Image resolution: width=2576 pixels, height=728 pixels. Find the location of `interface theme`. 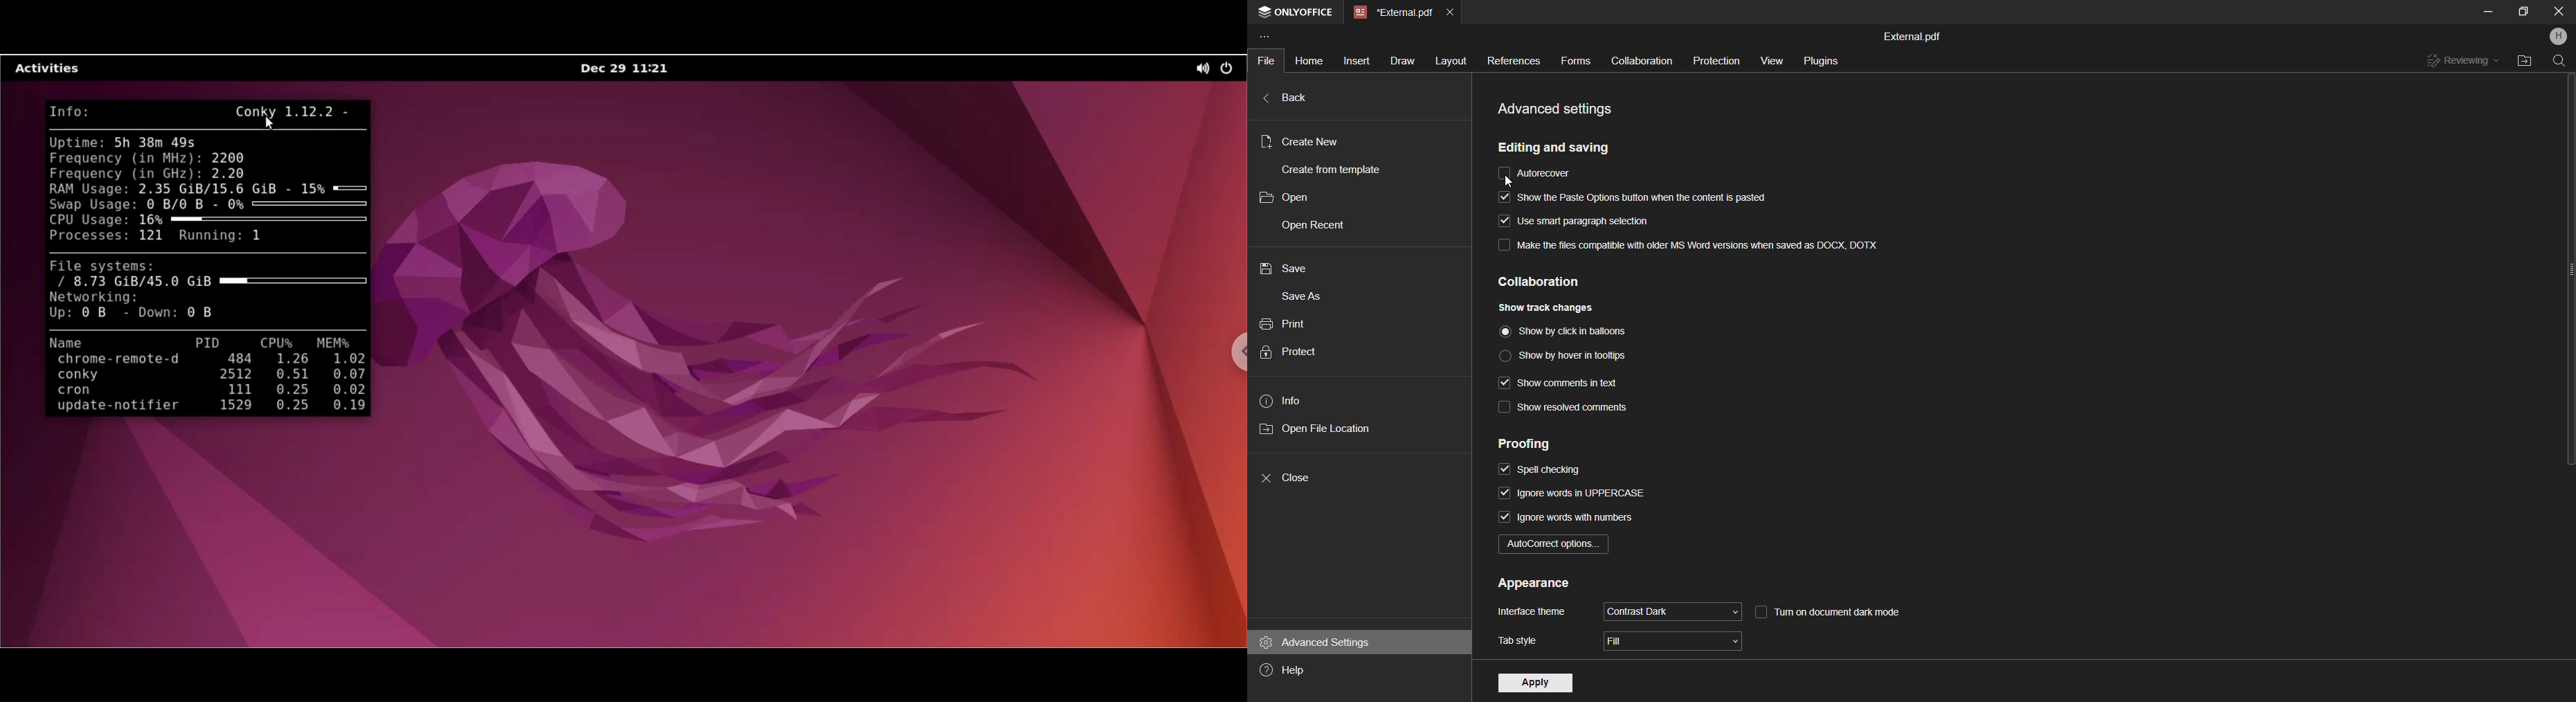

interface theme is located at coordinates (1533, 613).